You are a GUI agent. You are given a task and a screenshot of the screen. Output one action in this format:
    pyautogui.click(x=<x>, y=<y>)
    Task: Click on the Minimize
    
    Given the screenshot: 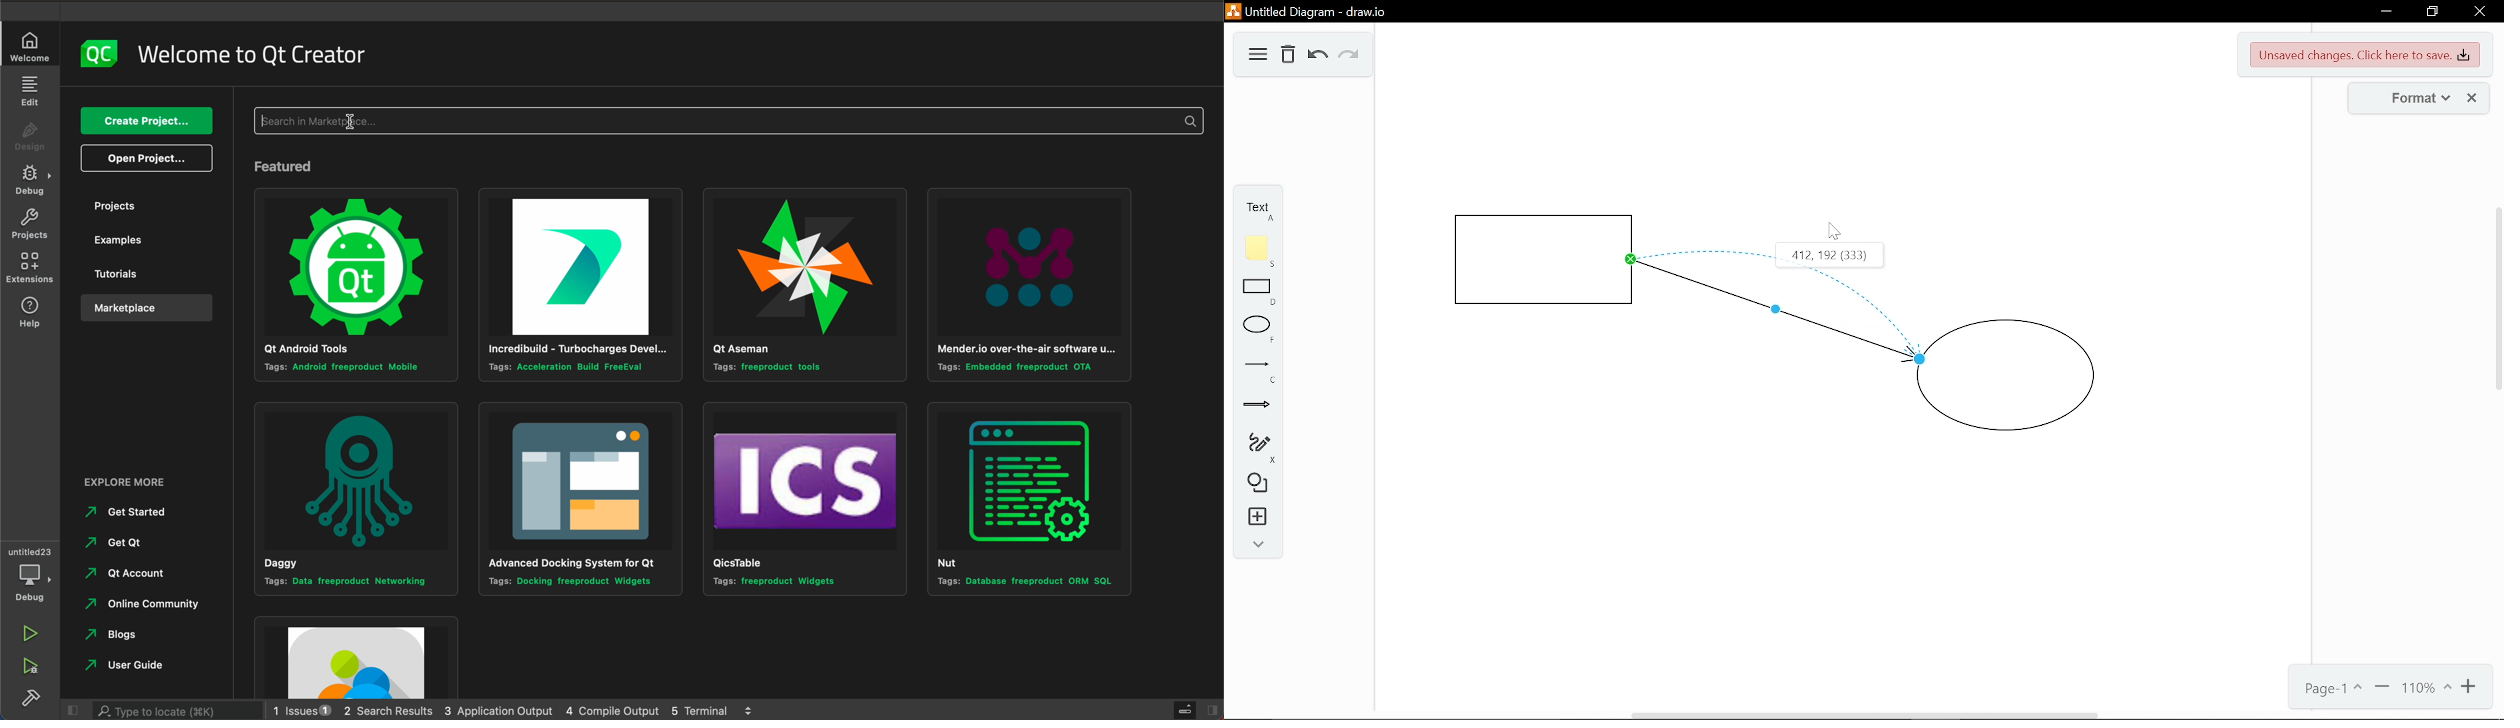 What is the action you would take?
    pyautogui.click(x=2383, y=10)
    